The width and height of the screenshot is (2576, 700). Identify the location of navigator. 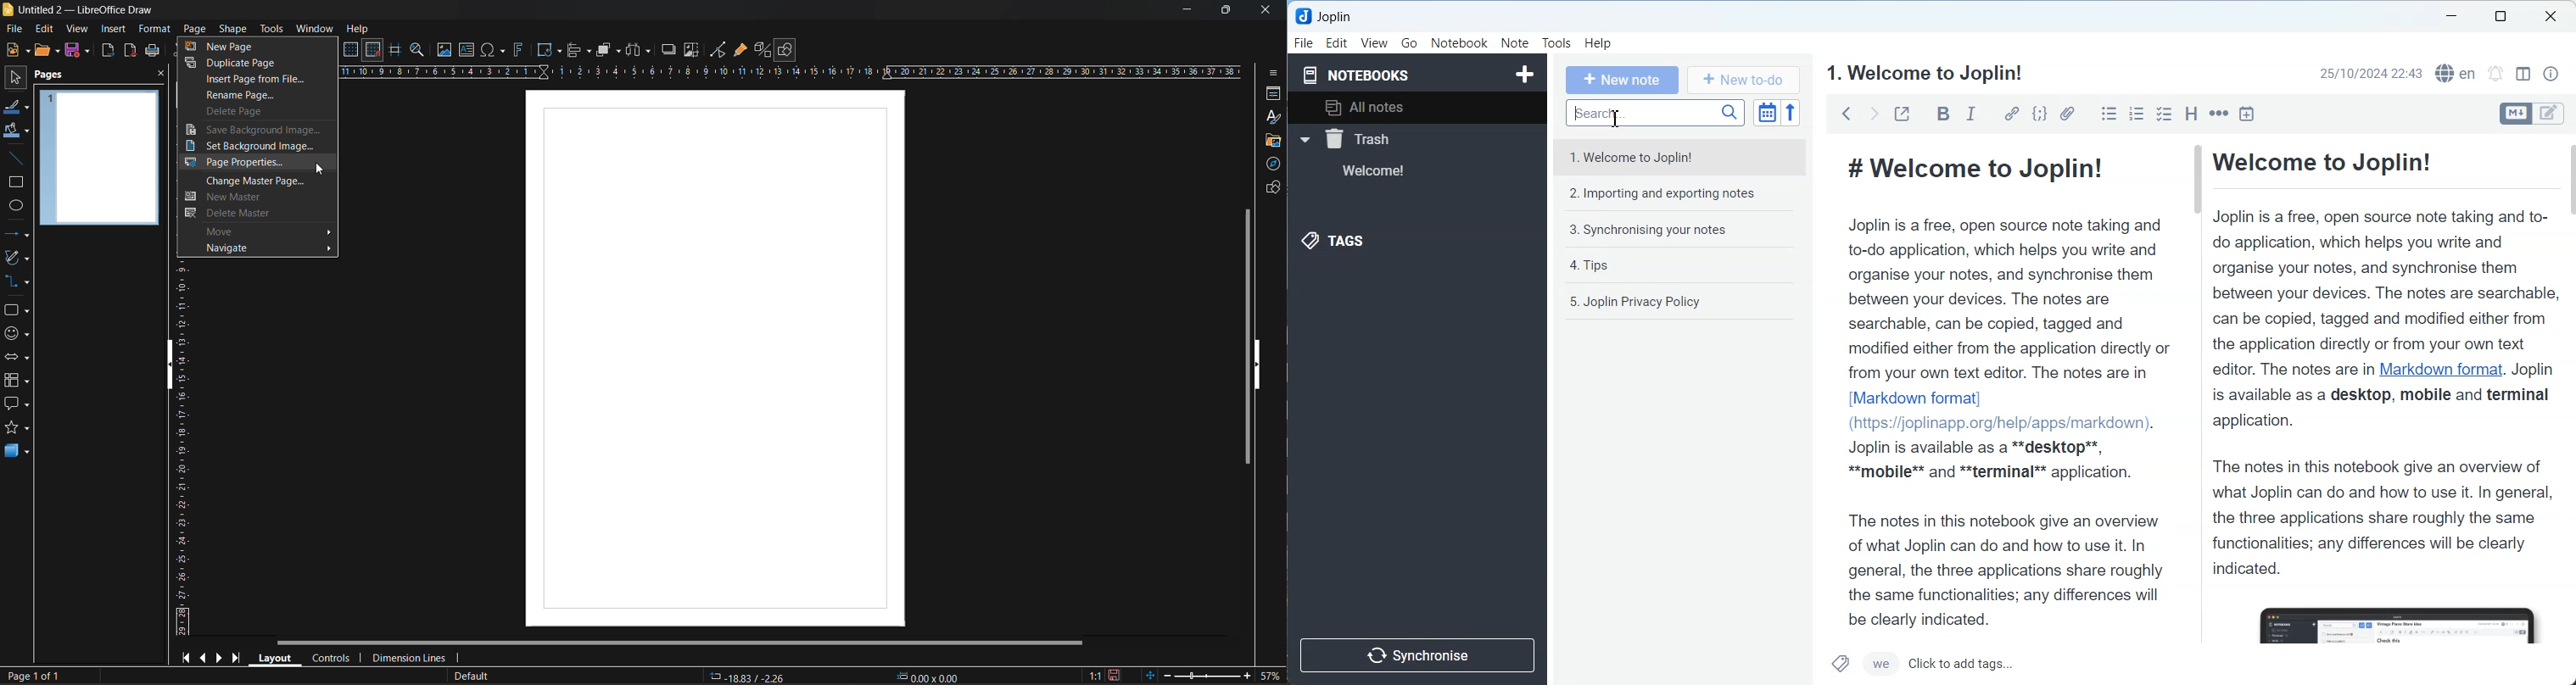
(1272, 164).